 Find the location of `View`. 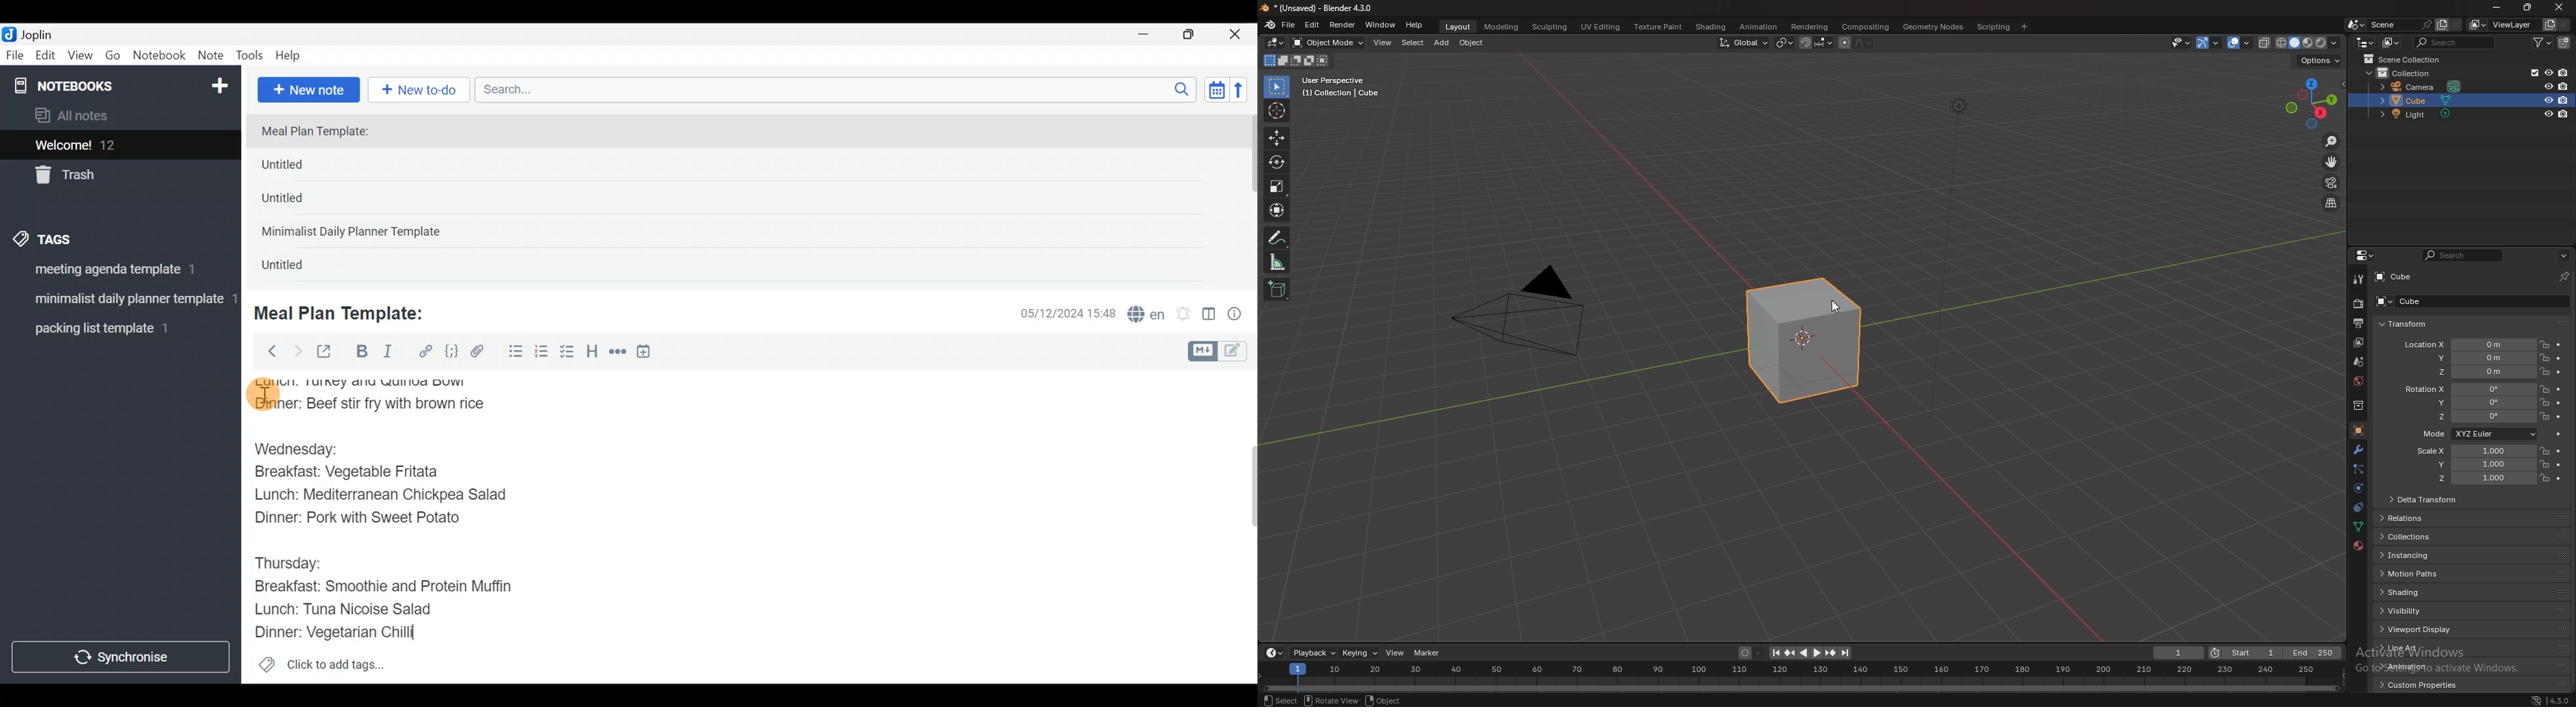

View is located at coordinates (80, 58).